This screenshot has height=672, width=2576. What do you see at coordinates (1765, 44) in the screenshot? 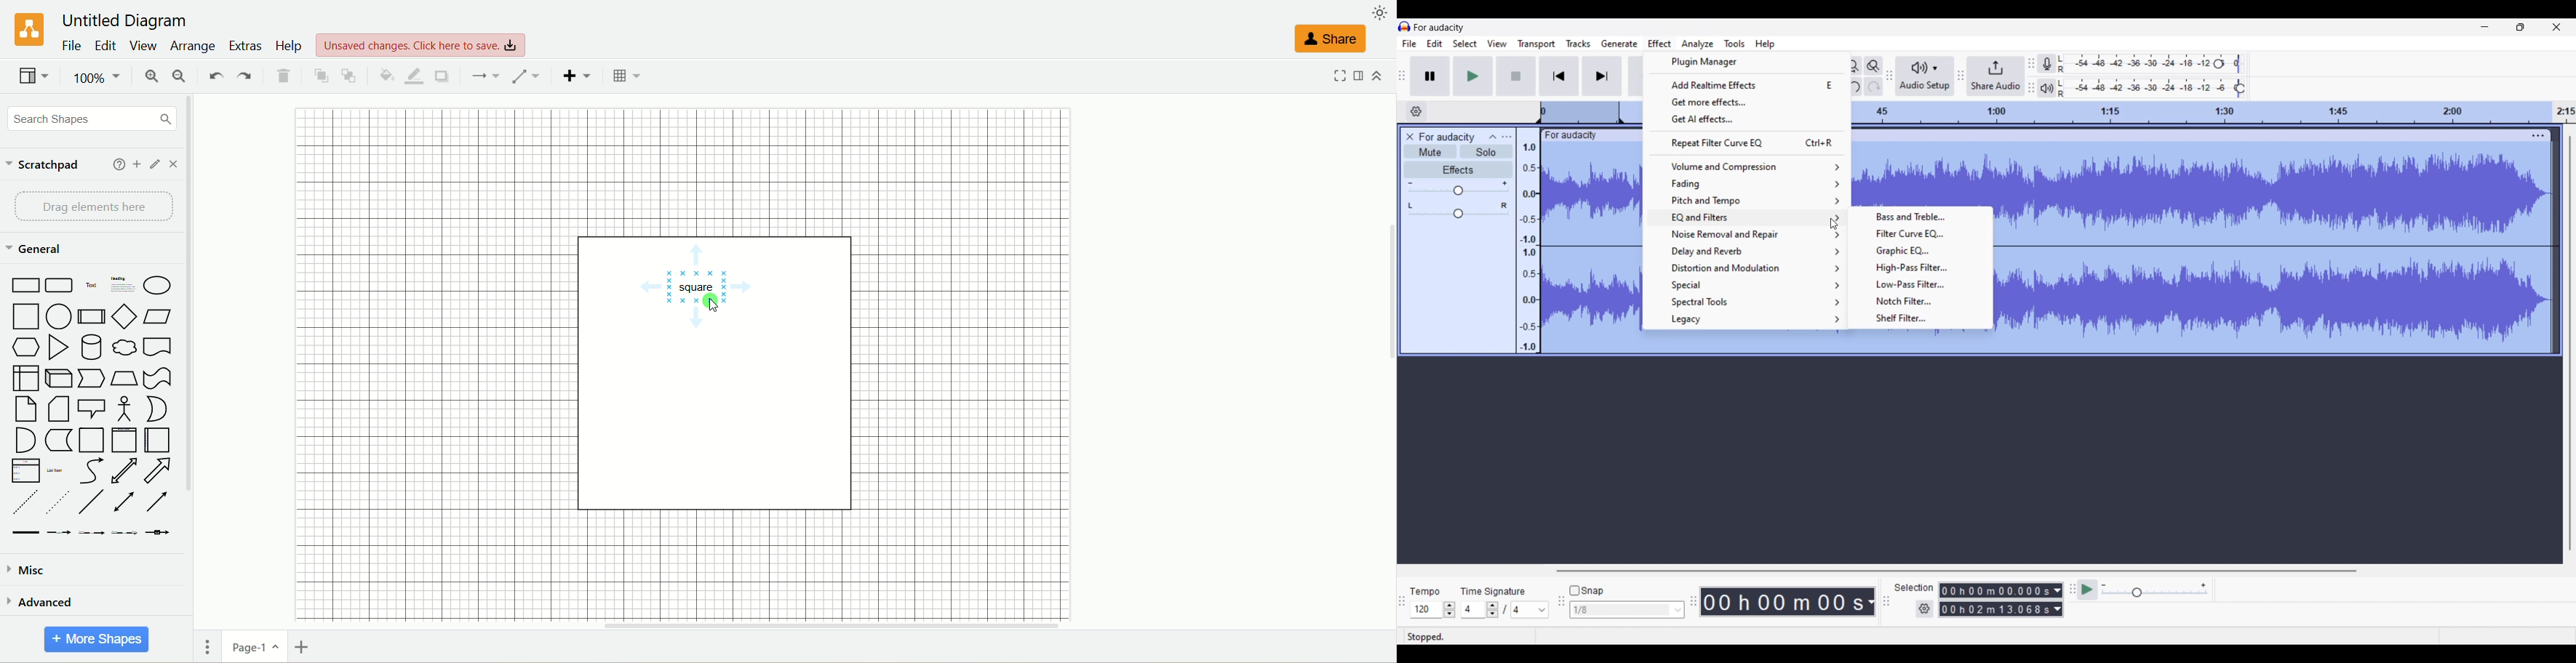
I see `Help menu` at bounding box center [1765, 44].